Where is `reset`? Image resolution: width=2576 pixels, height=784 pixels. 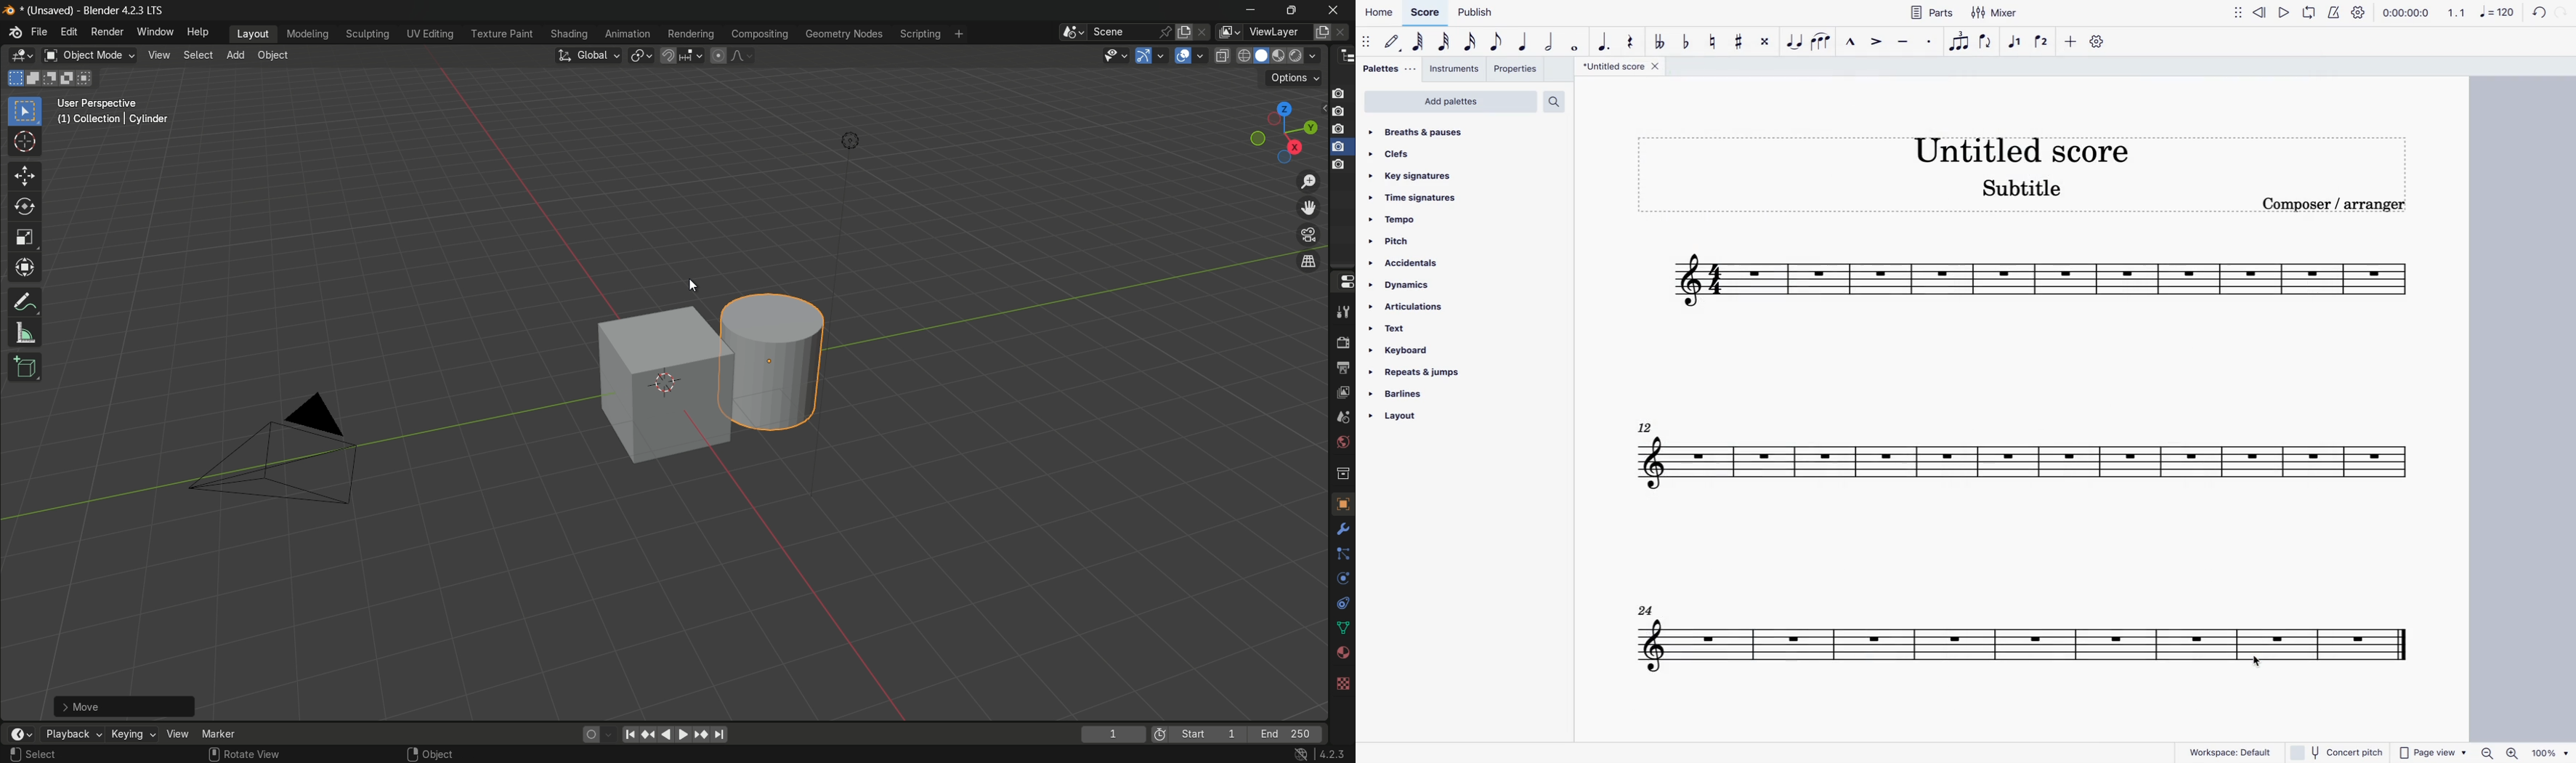
reset is located at coordinates (650, 735).